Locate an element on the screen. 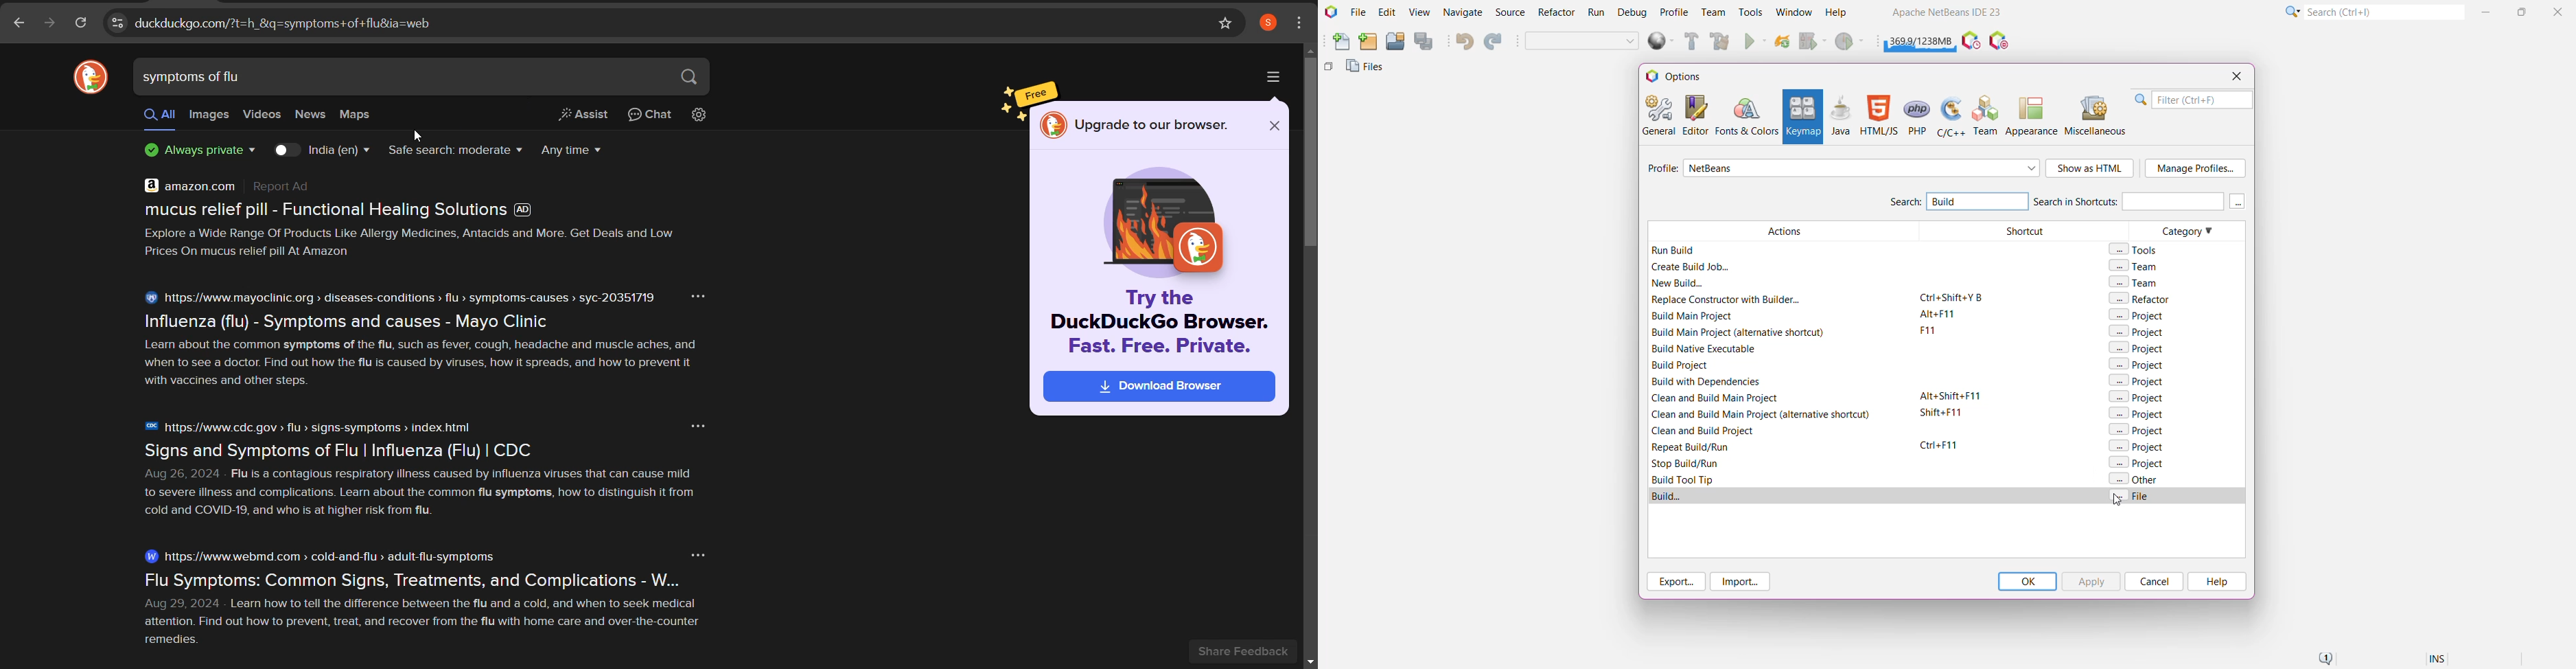 The width and height of the screenshot is (2576, 672). Help is located at coordinates (2216, 582).